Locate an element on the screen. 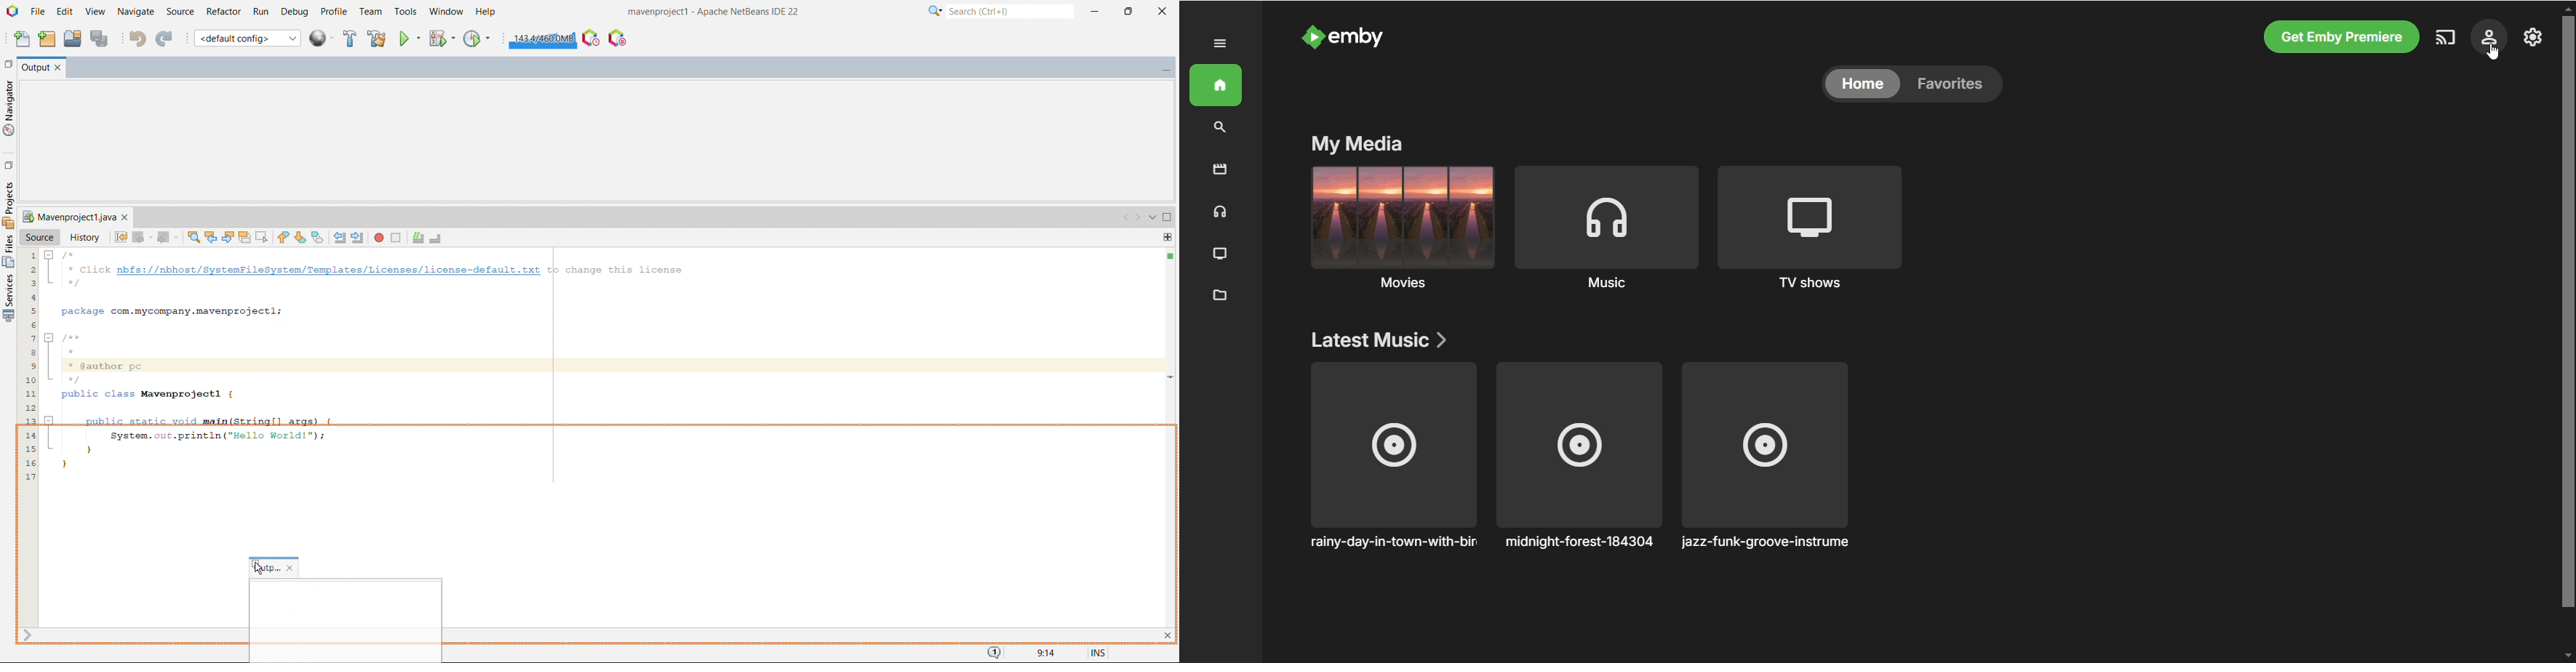 This screenshot has height=672, width=2576. jazz-funk-groove-instrument is located at coordinates (1769, 455).